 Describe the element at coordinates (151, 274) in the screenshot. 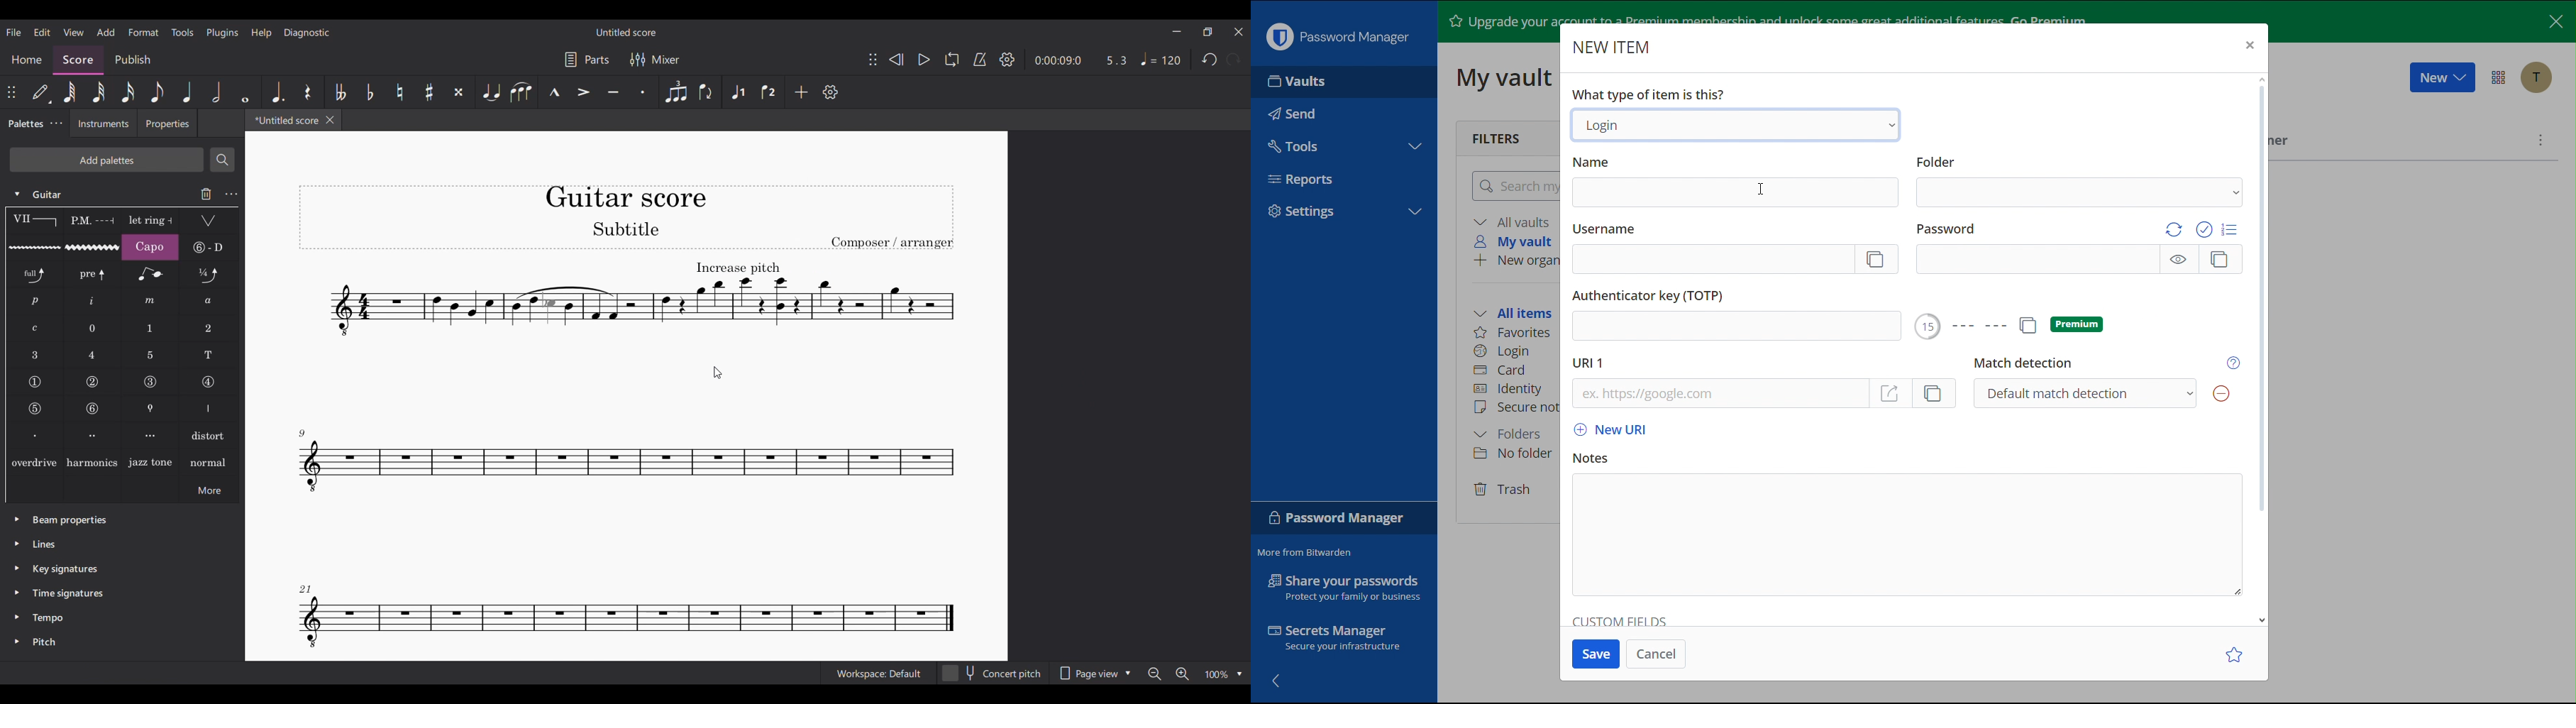

I see `Grace note bend` at that location.